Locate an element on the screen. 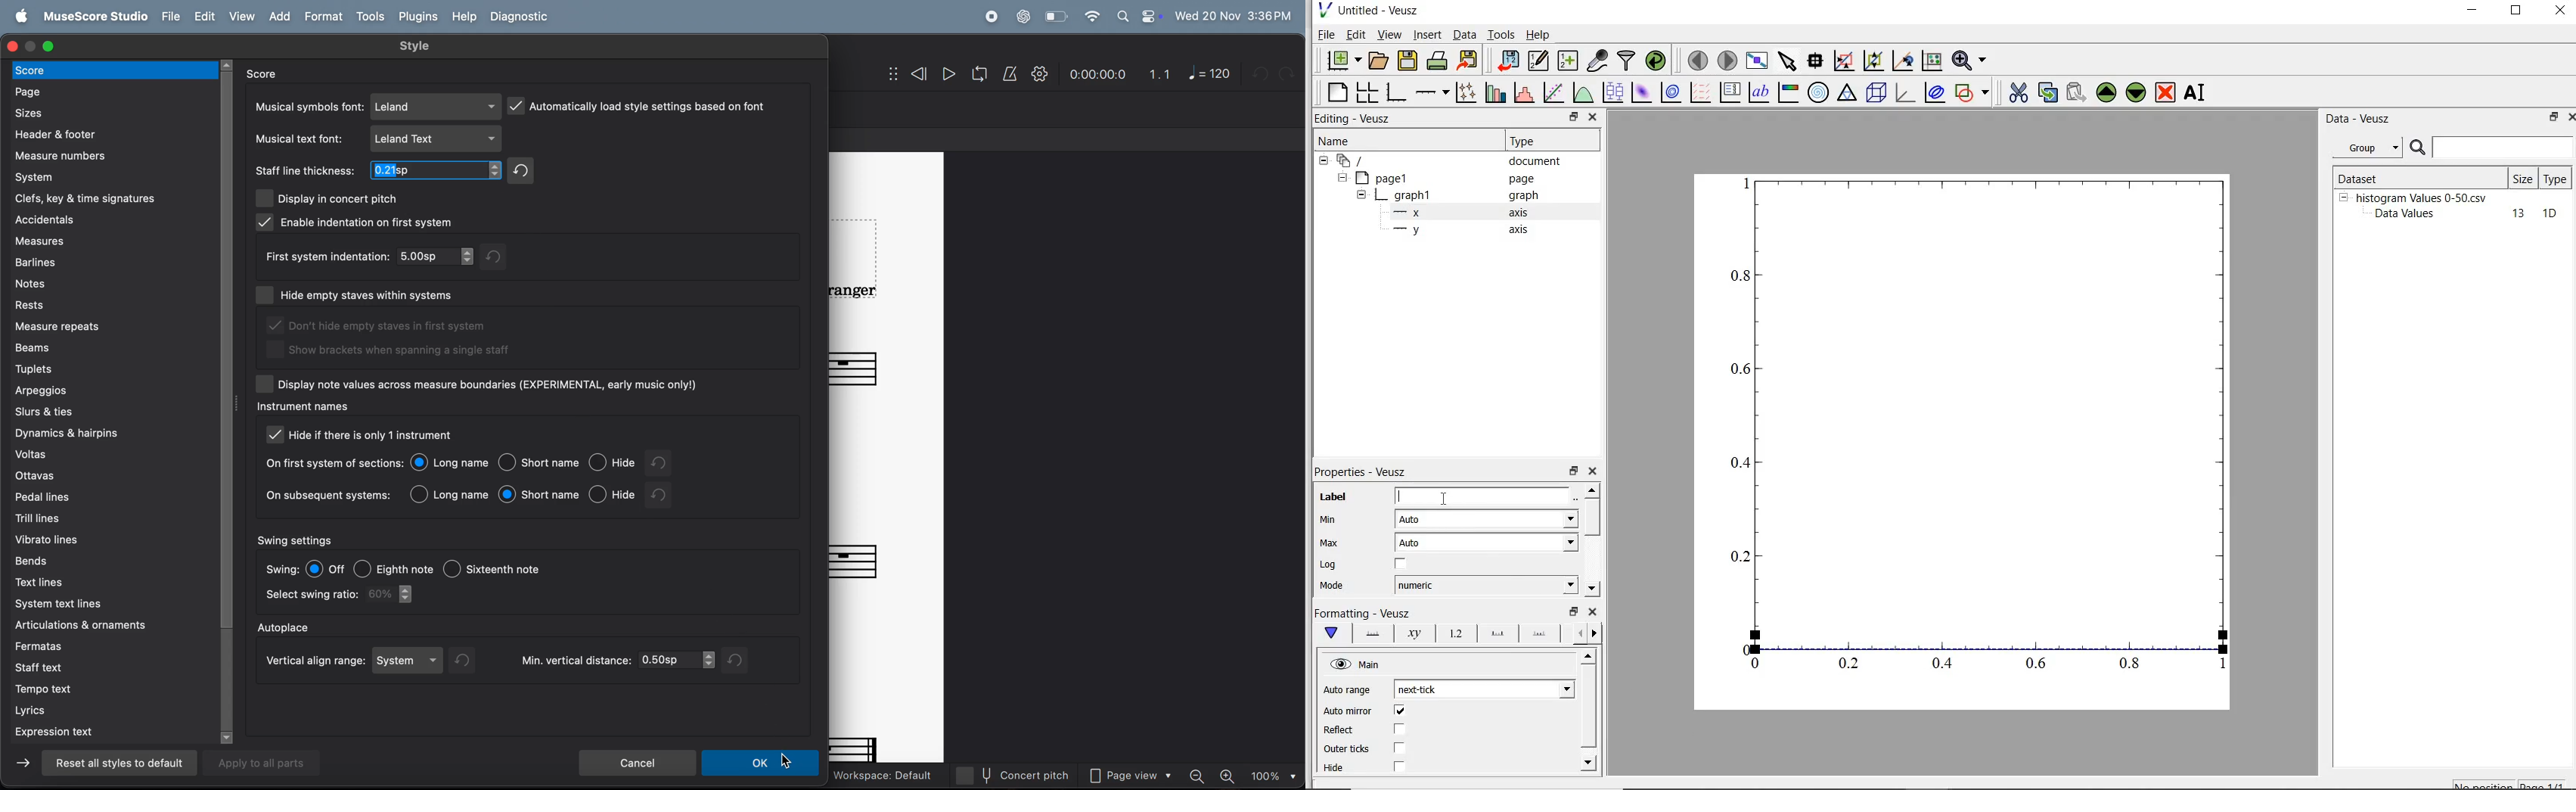 This screenshot has height=812, width=2576. next tick is located at coordinates (1484, 689).